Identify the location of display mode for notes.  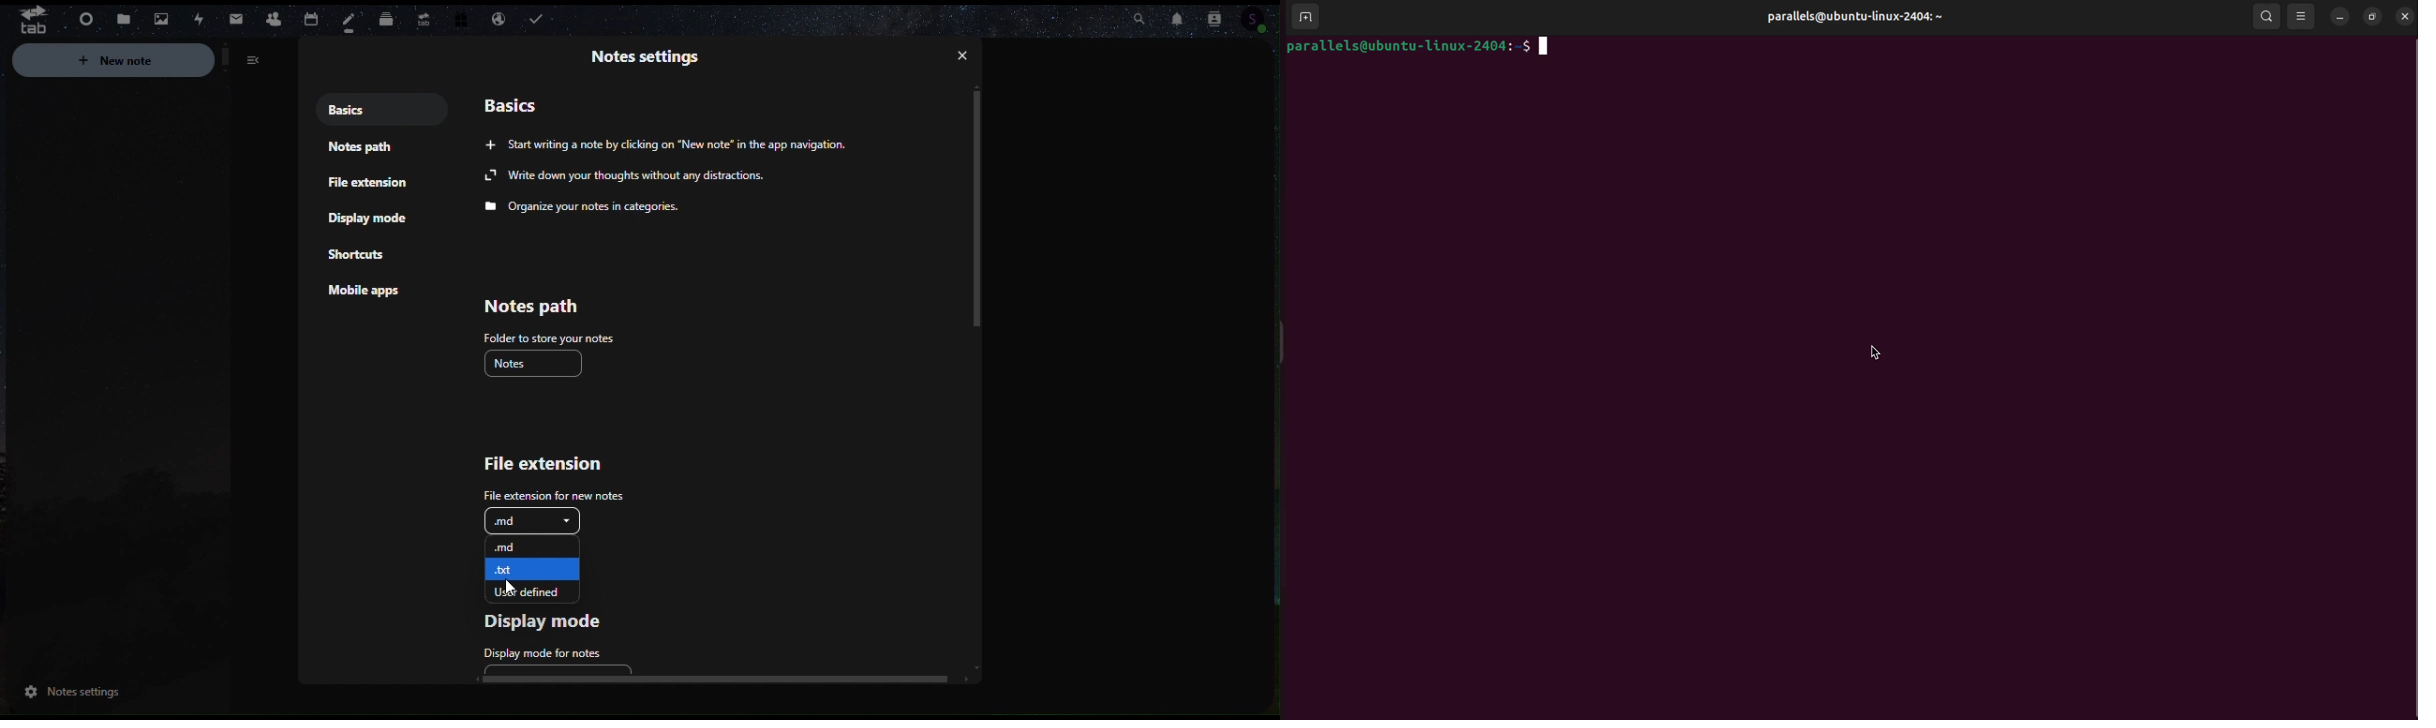
(538, 651).